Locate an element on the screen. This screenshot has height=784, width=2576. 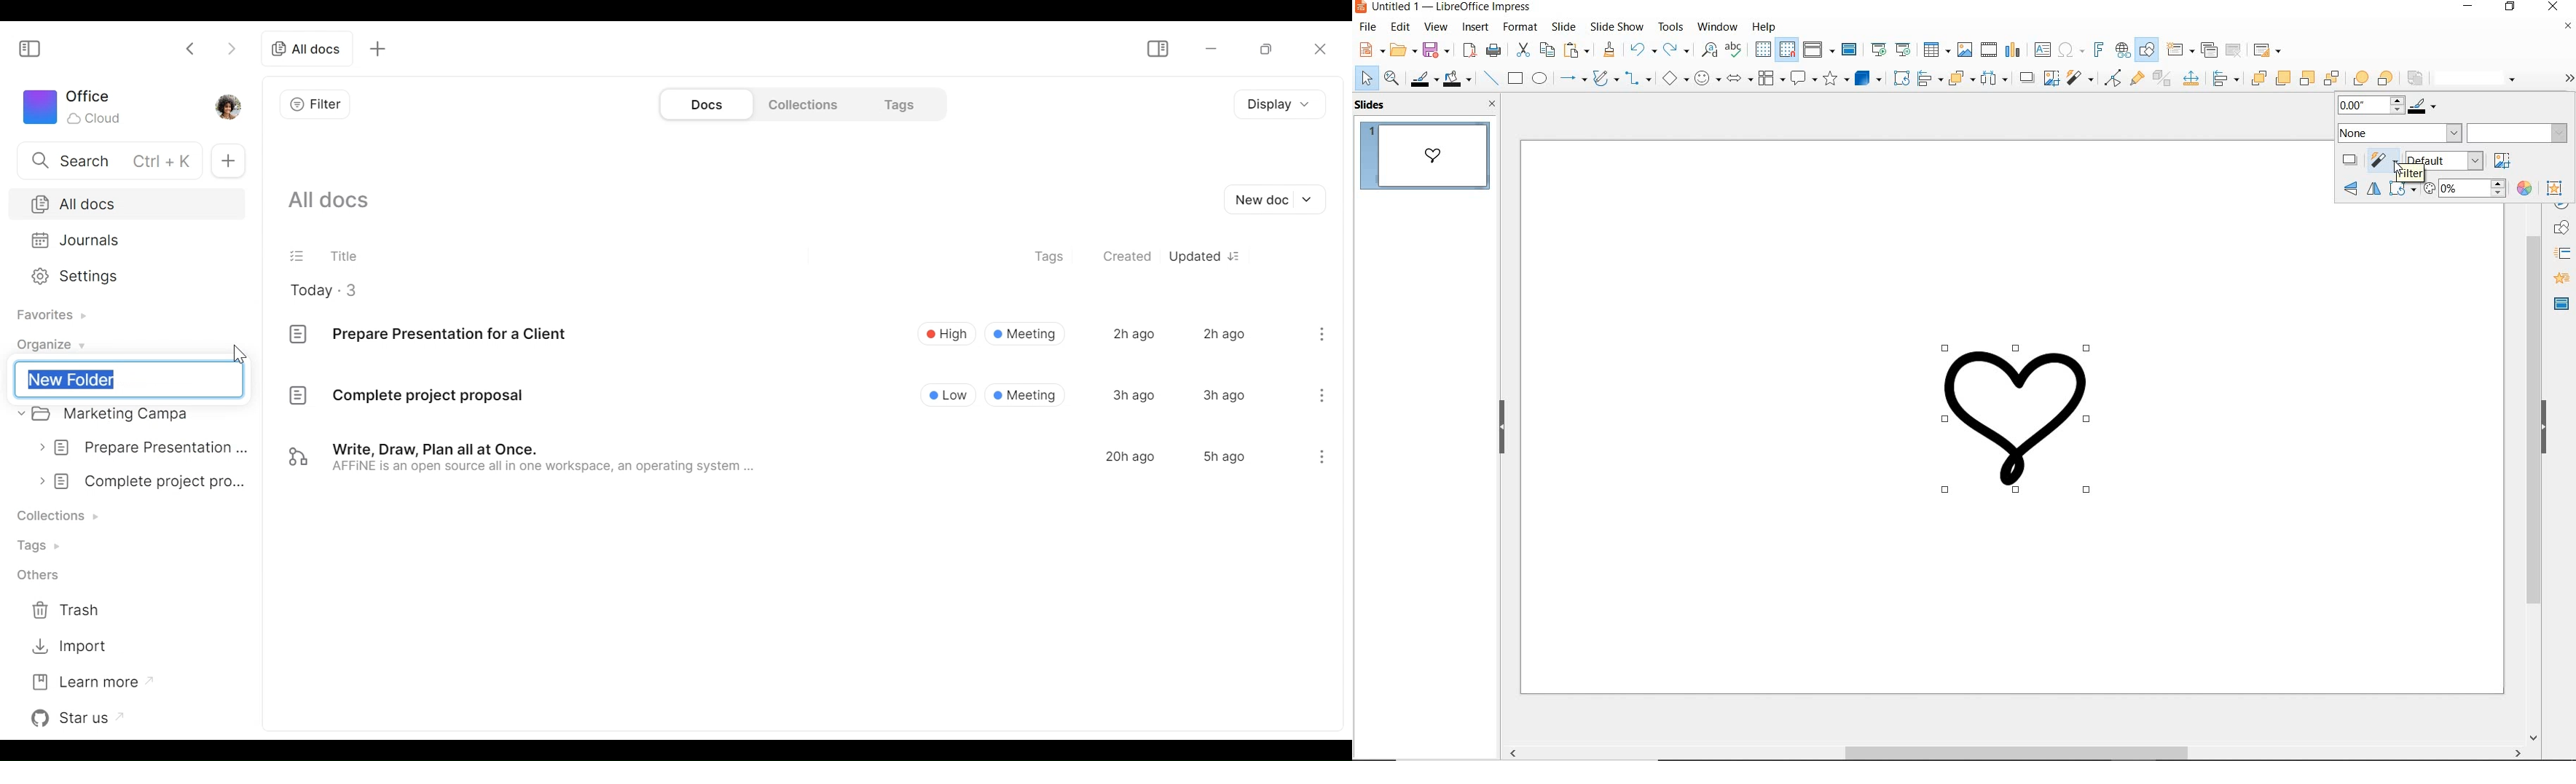
filter is located at coordinates (2078, 78).